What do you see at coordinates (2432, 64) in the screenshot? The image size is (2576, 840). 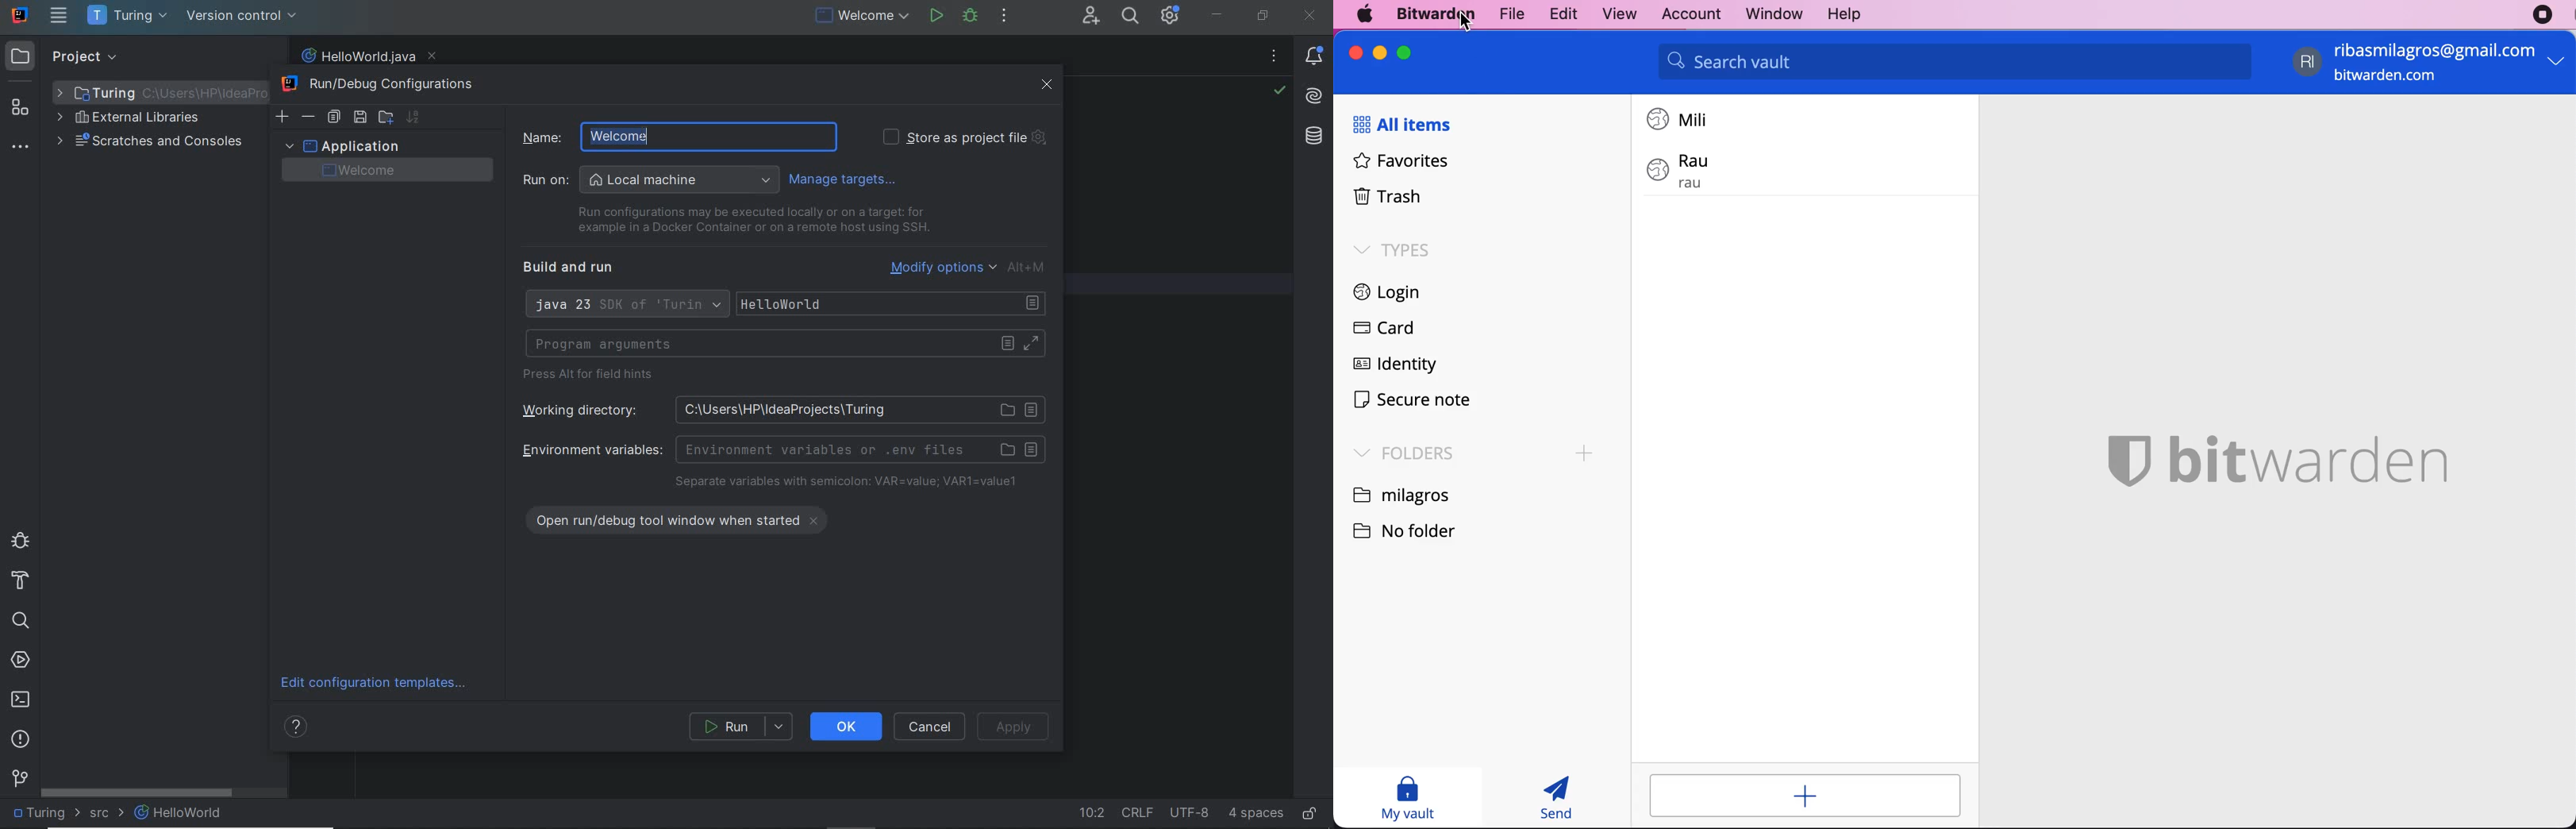 I see `account` at bounding box center [2432, 64].